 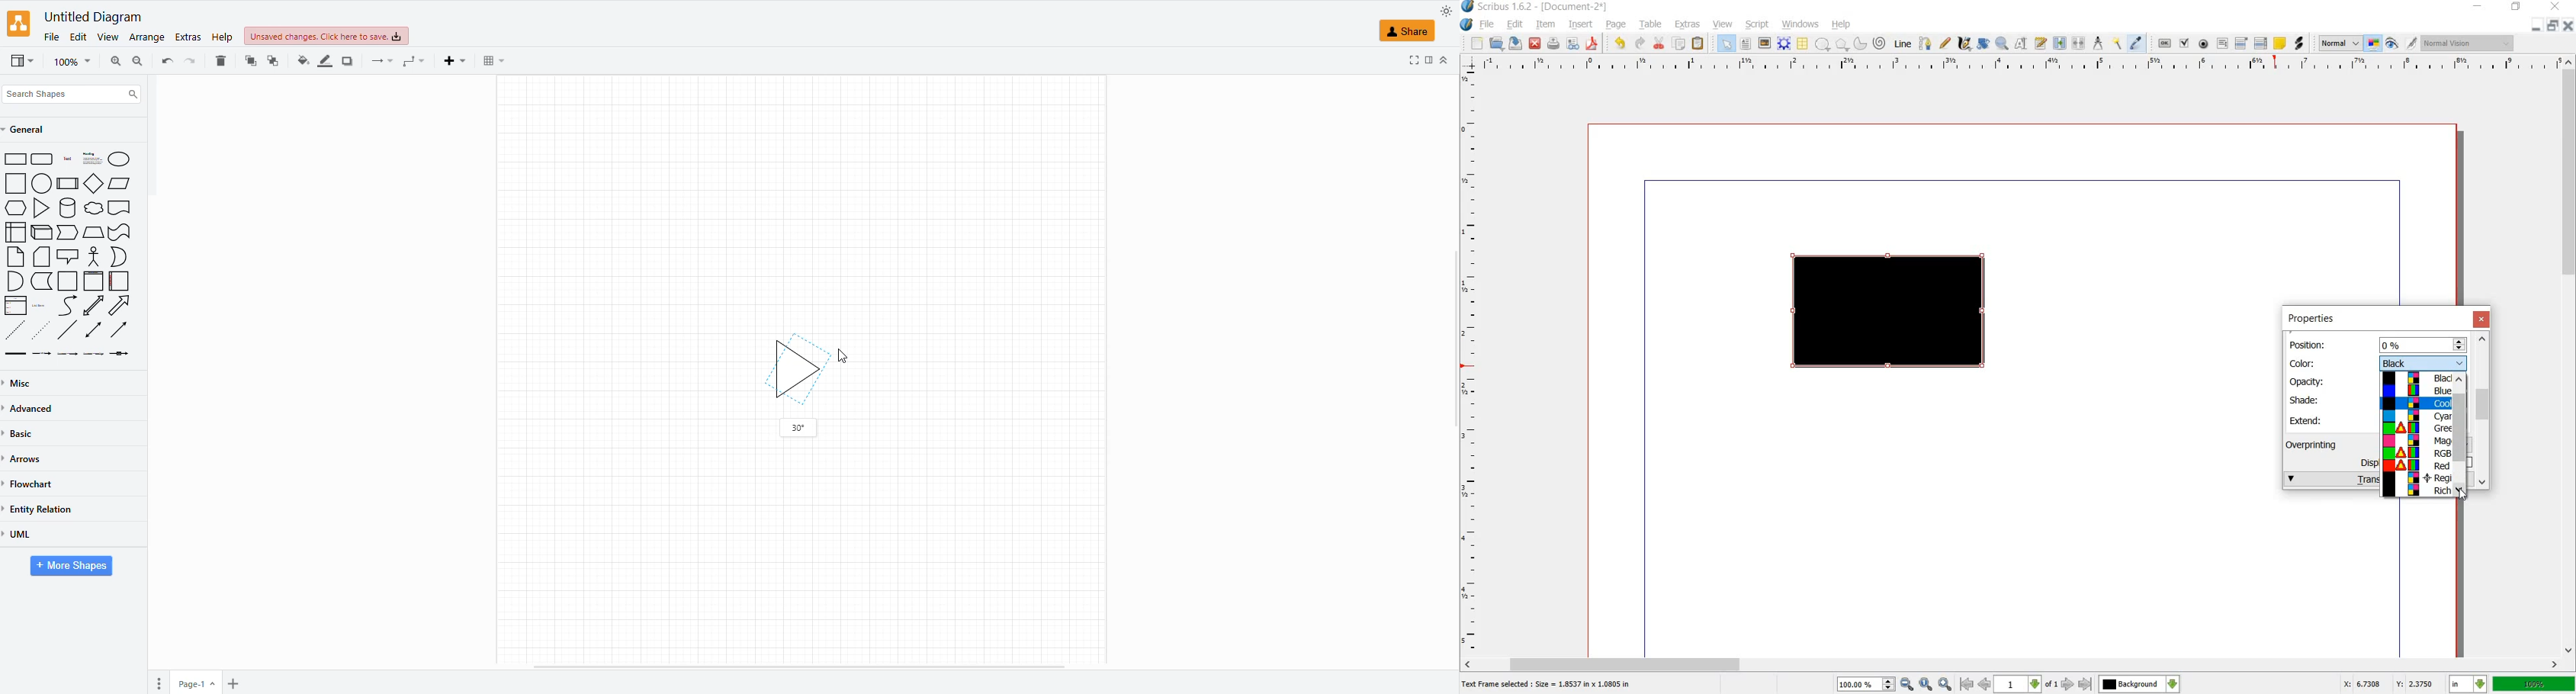 I want to click on Labelled Arrow, so click(x=123, y=355).